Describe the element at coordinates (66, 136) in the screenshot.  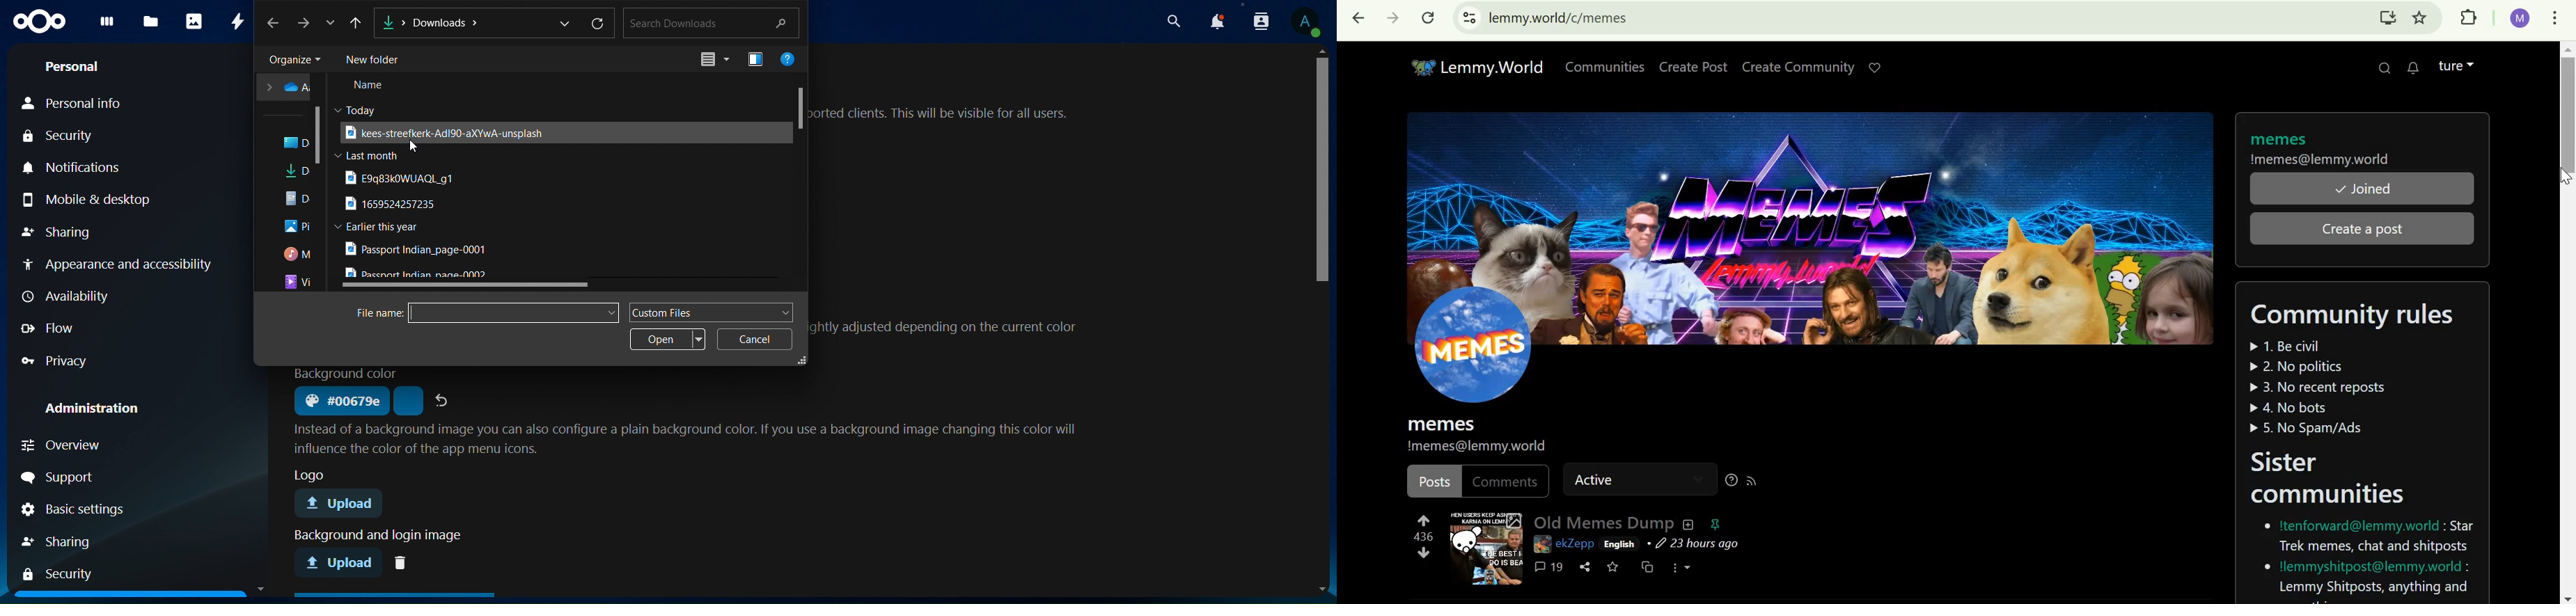
I see `security` at that location.